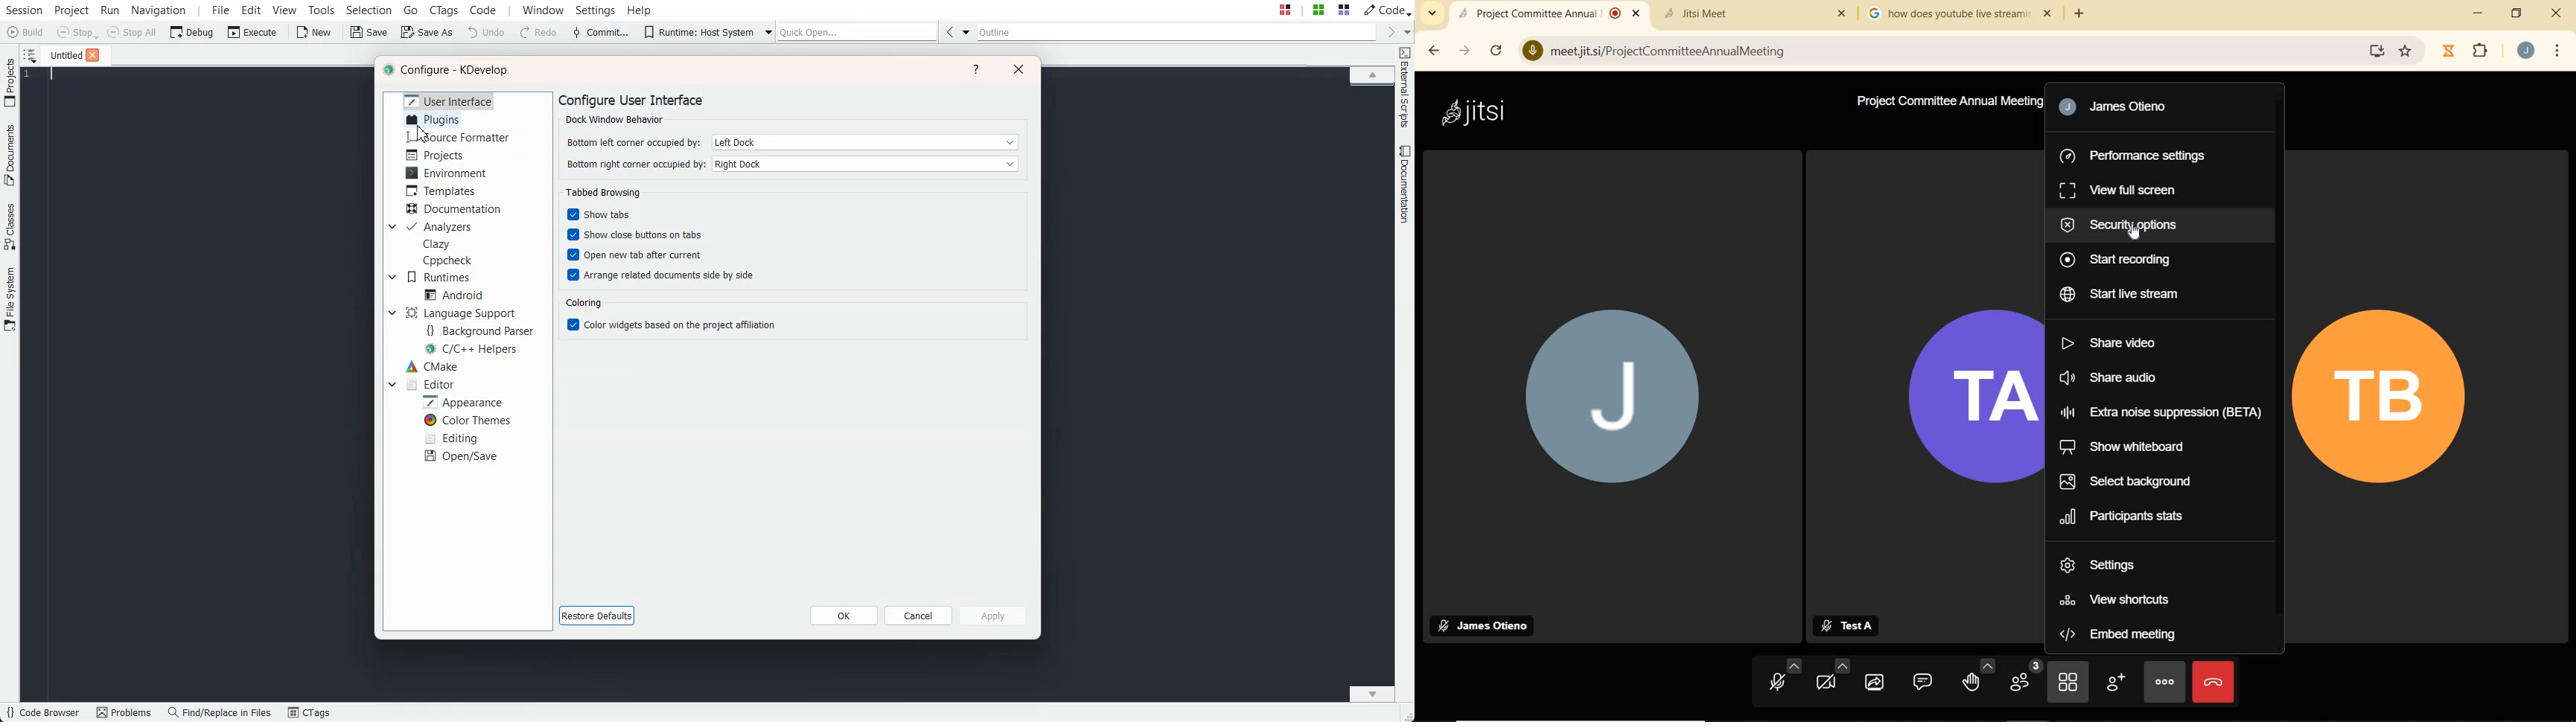  Describe the element at coordinates (2115, 683) in the screenshot. I see `INVITE PEOPLE` at that location.